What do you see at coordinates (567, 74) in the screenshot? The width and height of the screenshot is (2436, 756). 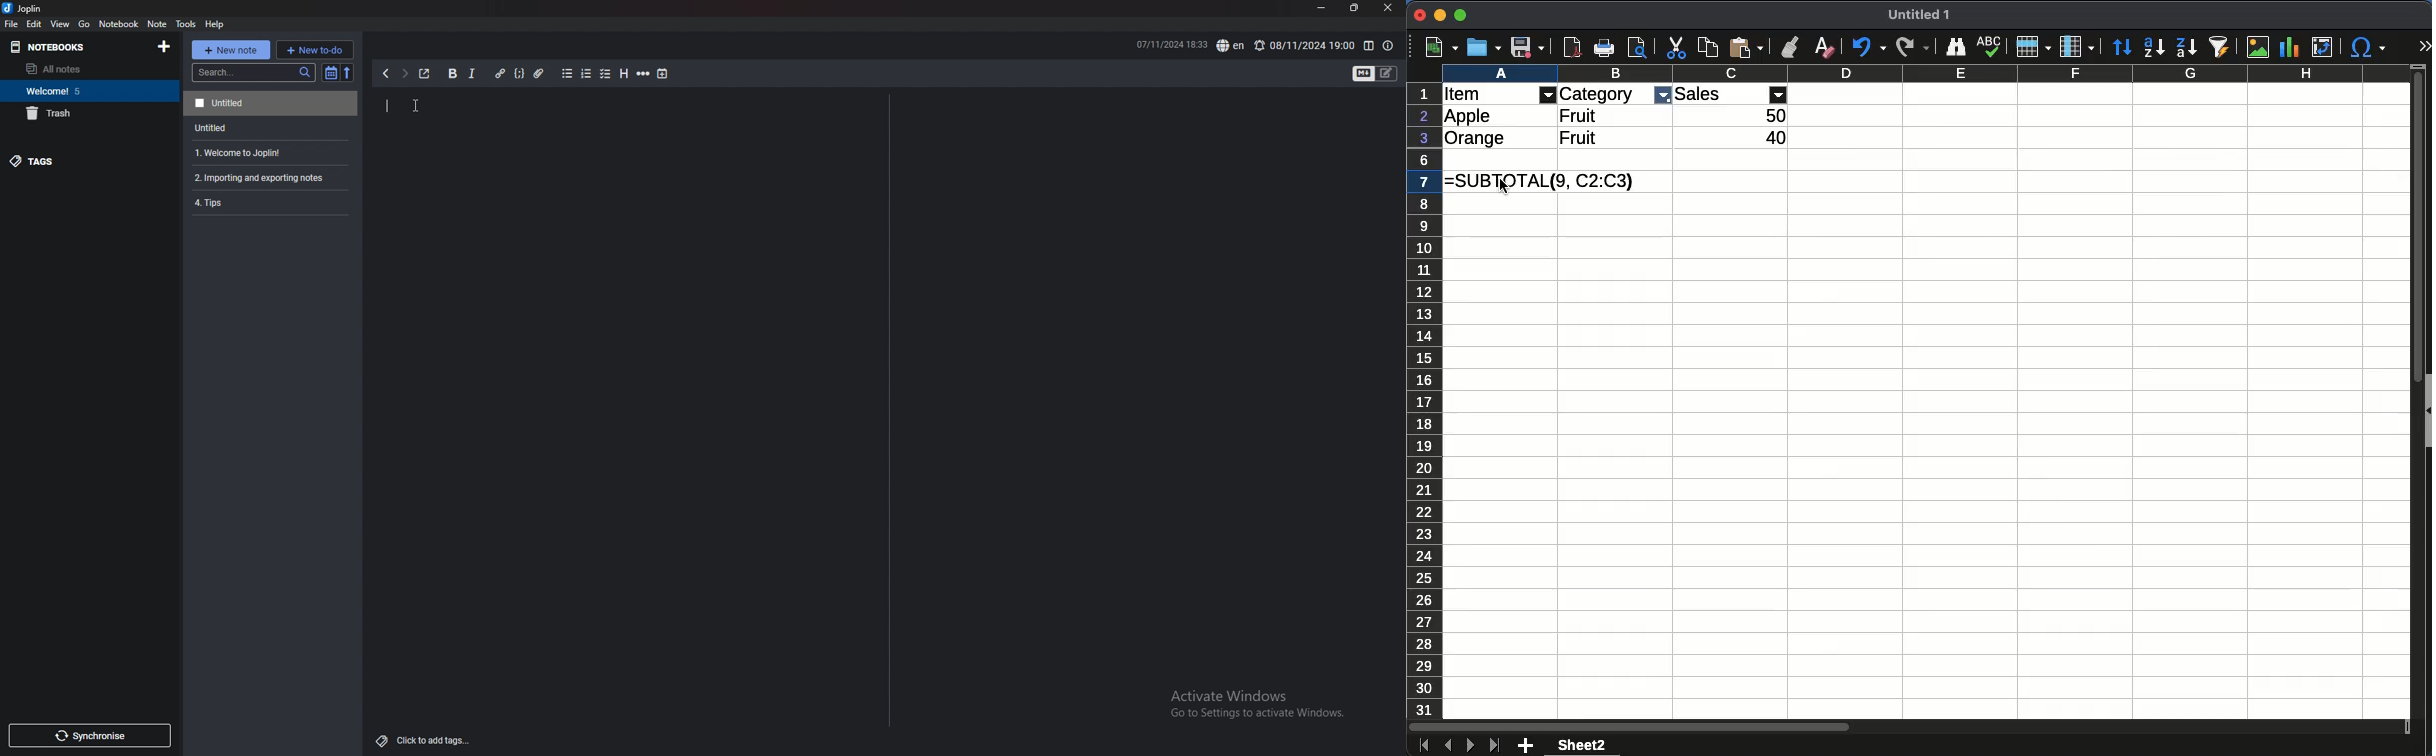 I see `bullet list` at bounding box center [567, 74].